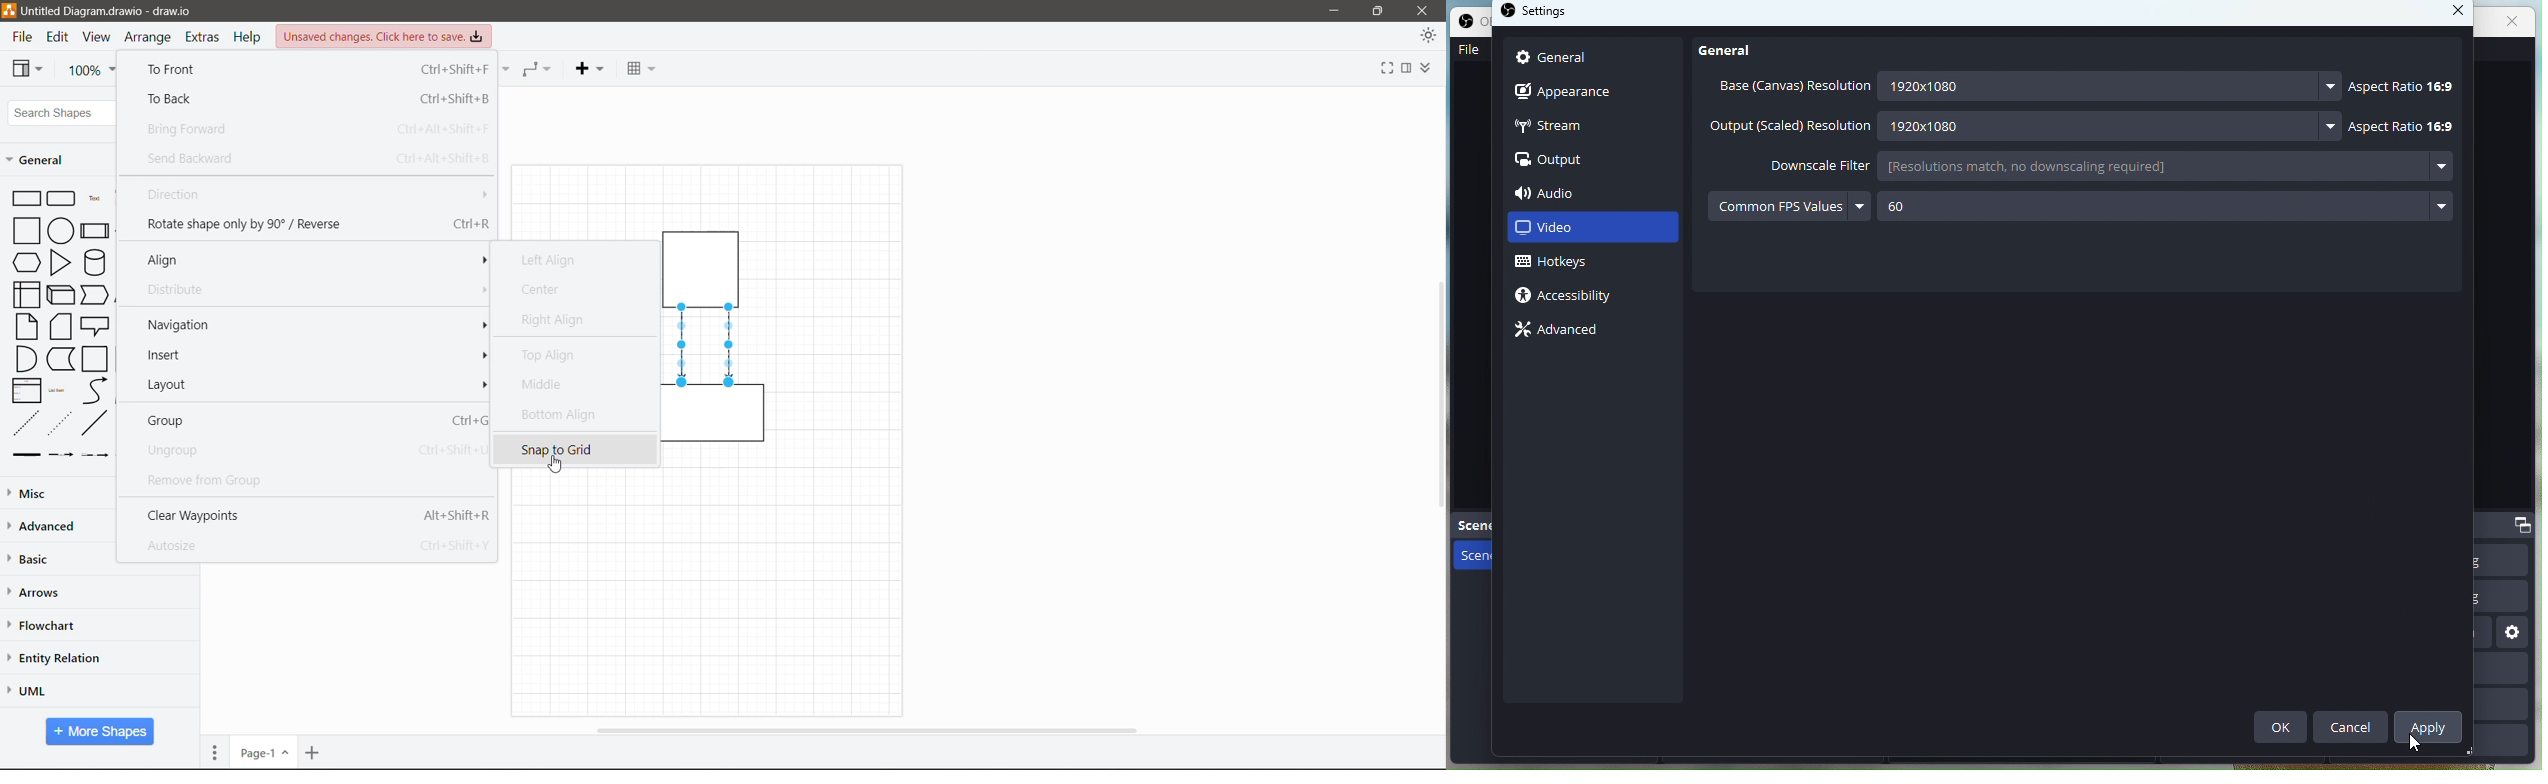 Image resolution: width=2548 pixels, height=784 pixels. What do you see at coordinates (1574, 299) in the screenshot?
I see `Accessibility` at bounding box center [1574, 299].